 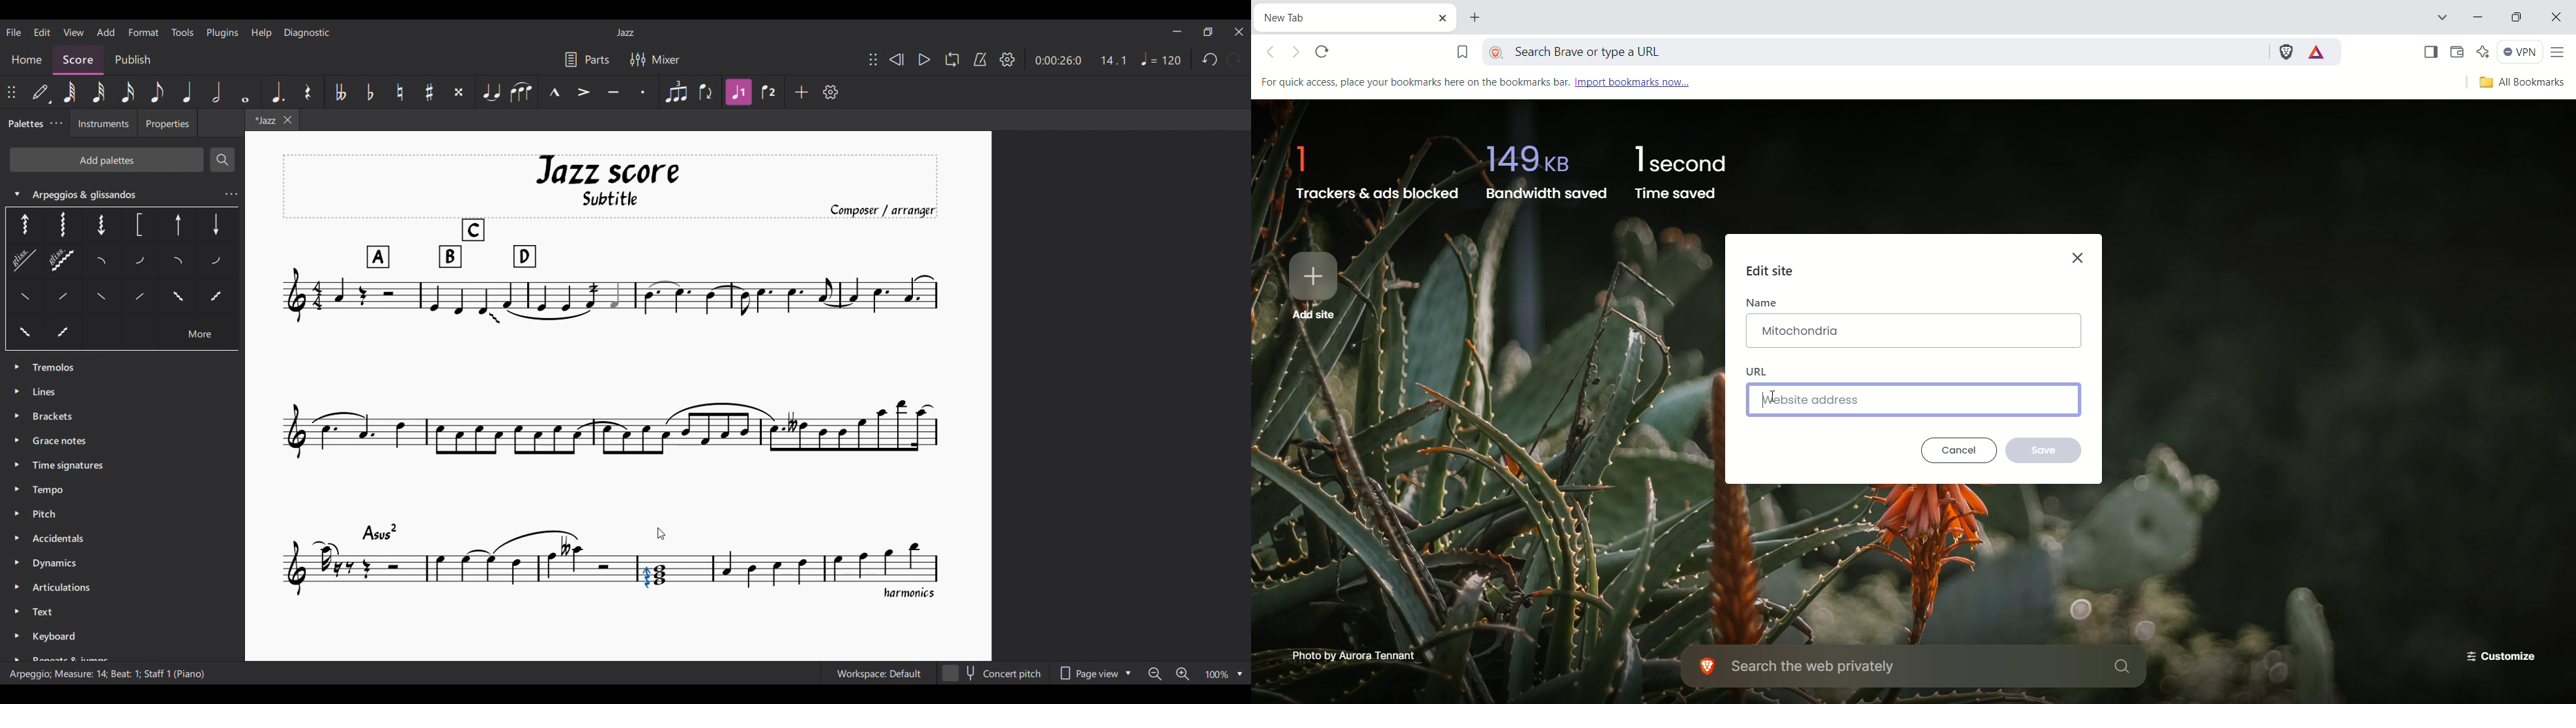 I want to click on 64th note, so click(x=70, y=92).